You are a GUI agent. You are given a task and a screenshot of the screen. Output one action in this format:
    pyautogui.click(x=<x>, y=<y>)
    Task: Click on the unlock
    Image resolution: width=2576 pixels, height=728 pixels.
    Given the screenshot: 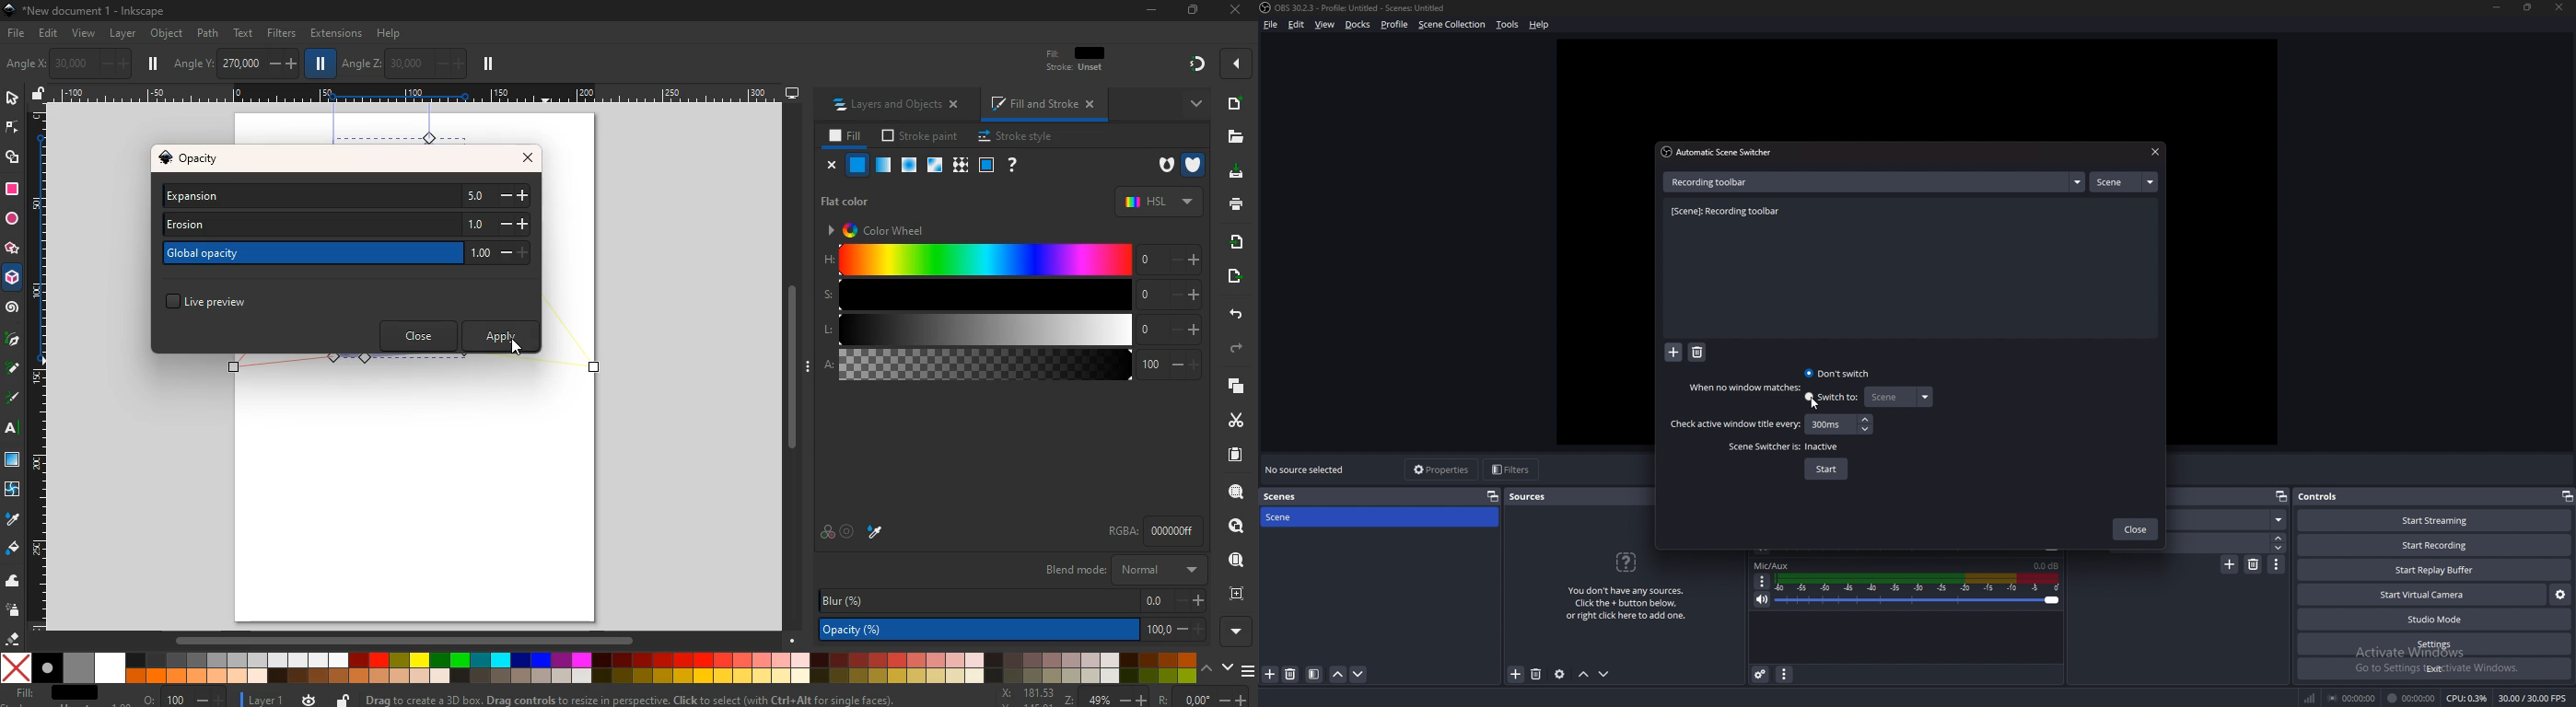 What is the action you would take?
    pyautogui.click(x=343, y=698)
    